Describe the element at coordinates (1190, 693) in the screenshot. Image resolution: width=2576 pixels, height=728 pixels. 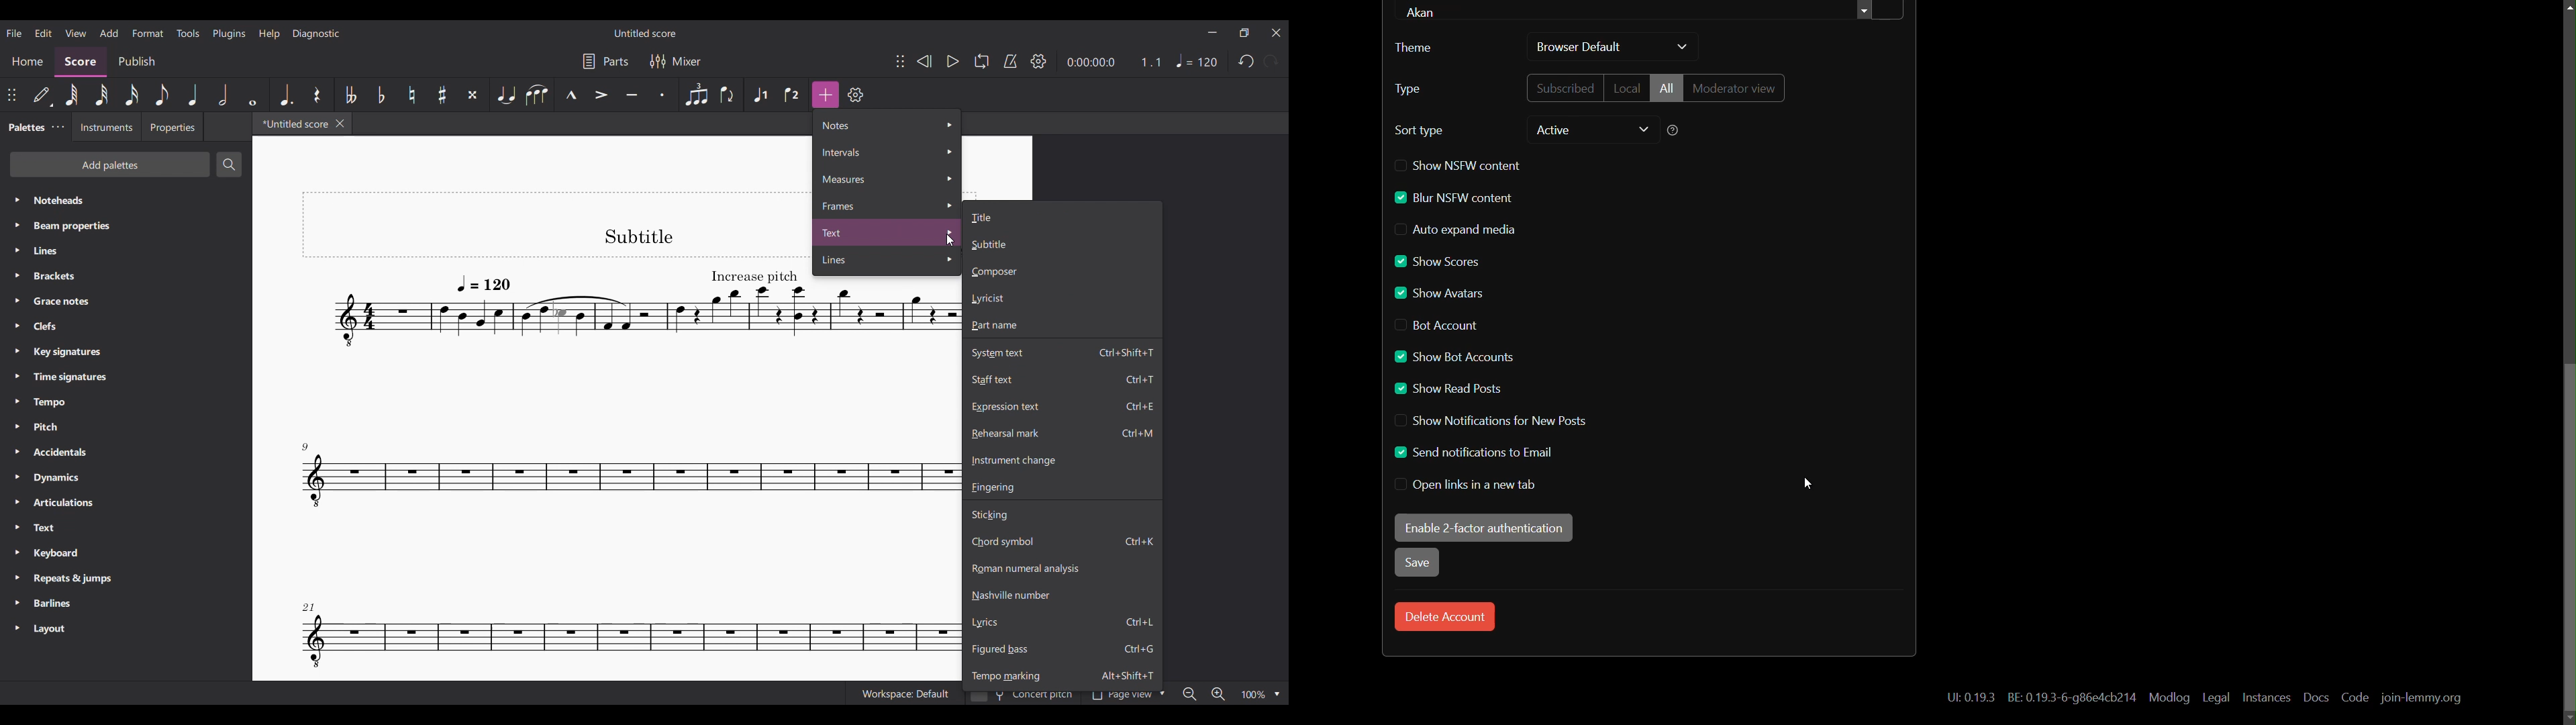
I see `Zoom out` at that location.